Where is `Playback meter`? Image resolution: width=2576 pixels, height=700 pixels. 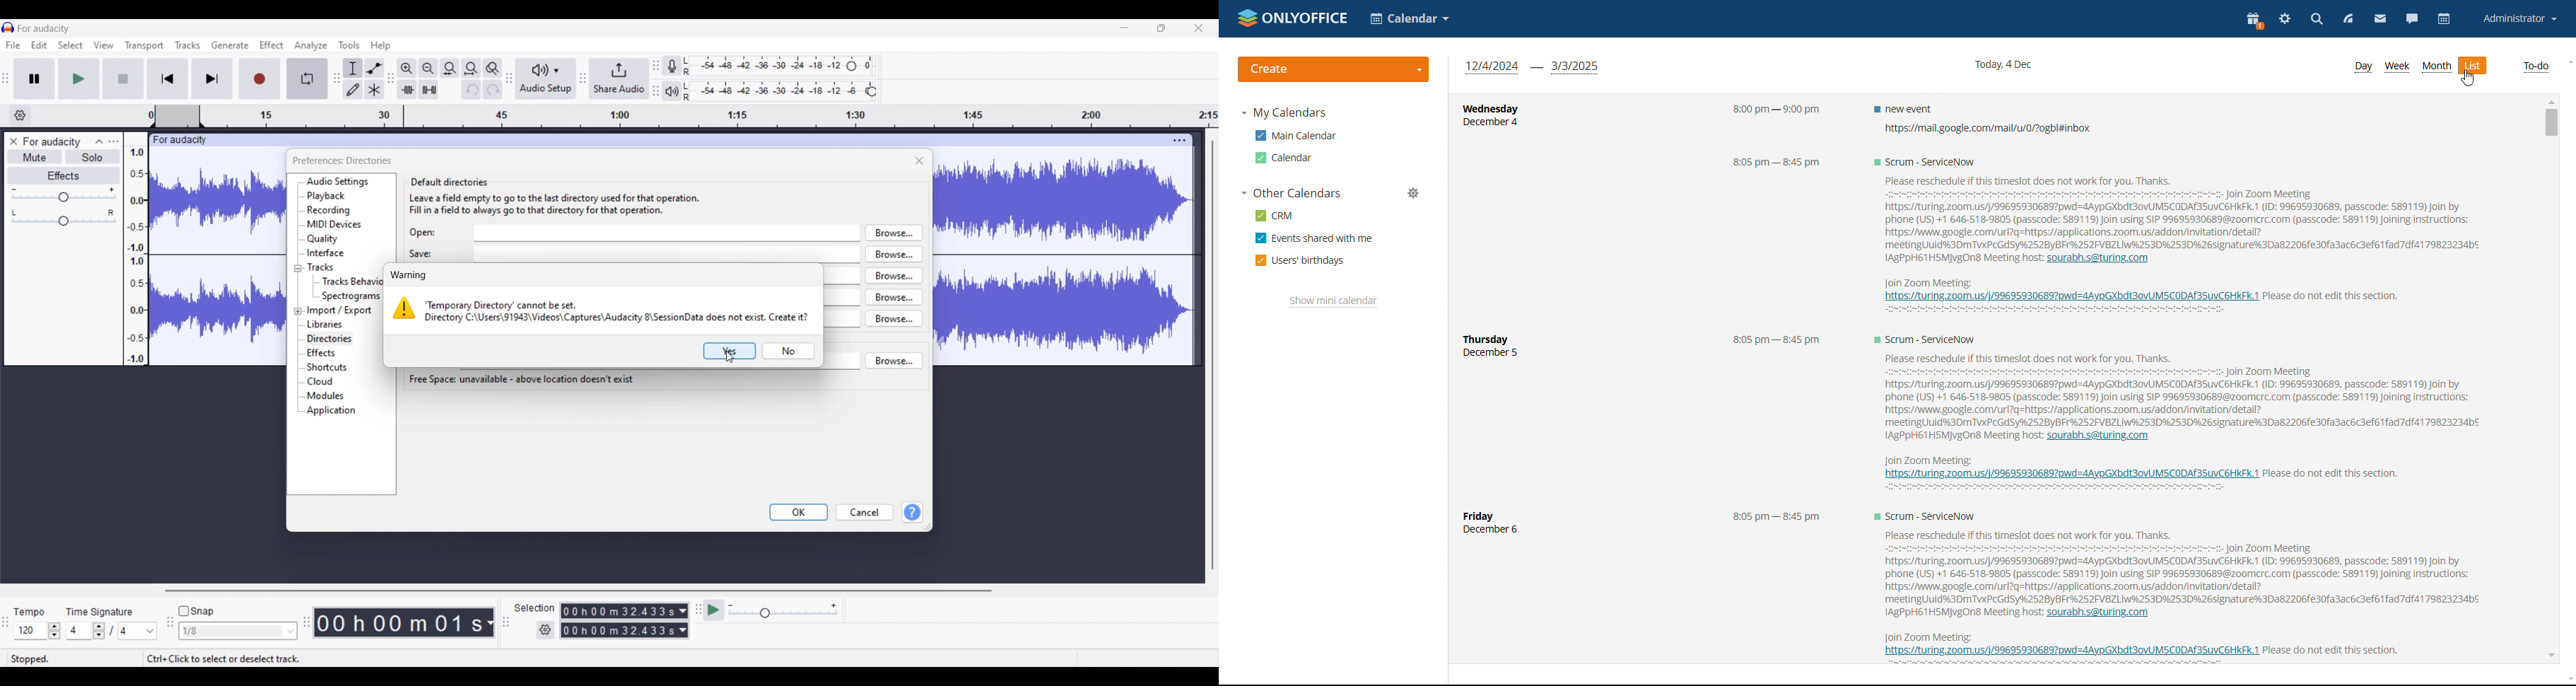 Playback meter is located at coordinates (672, 91).